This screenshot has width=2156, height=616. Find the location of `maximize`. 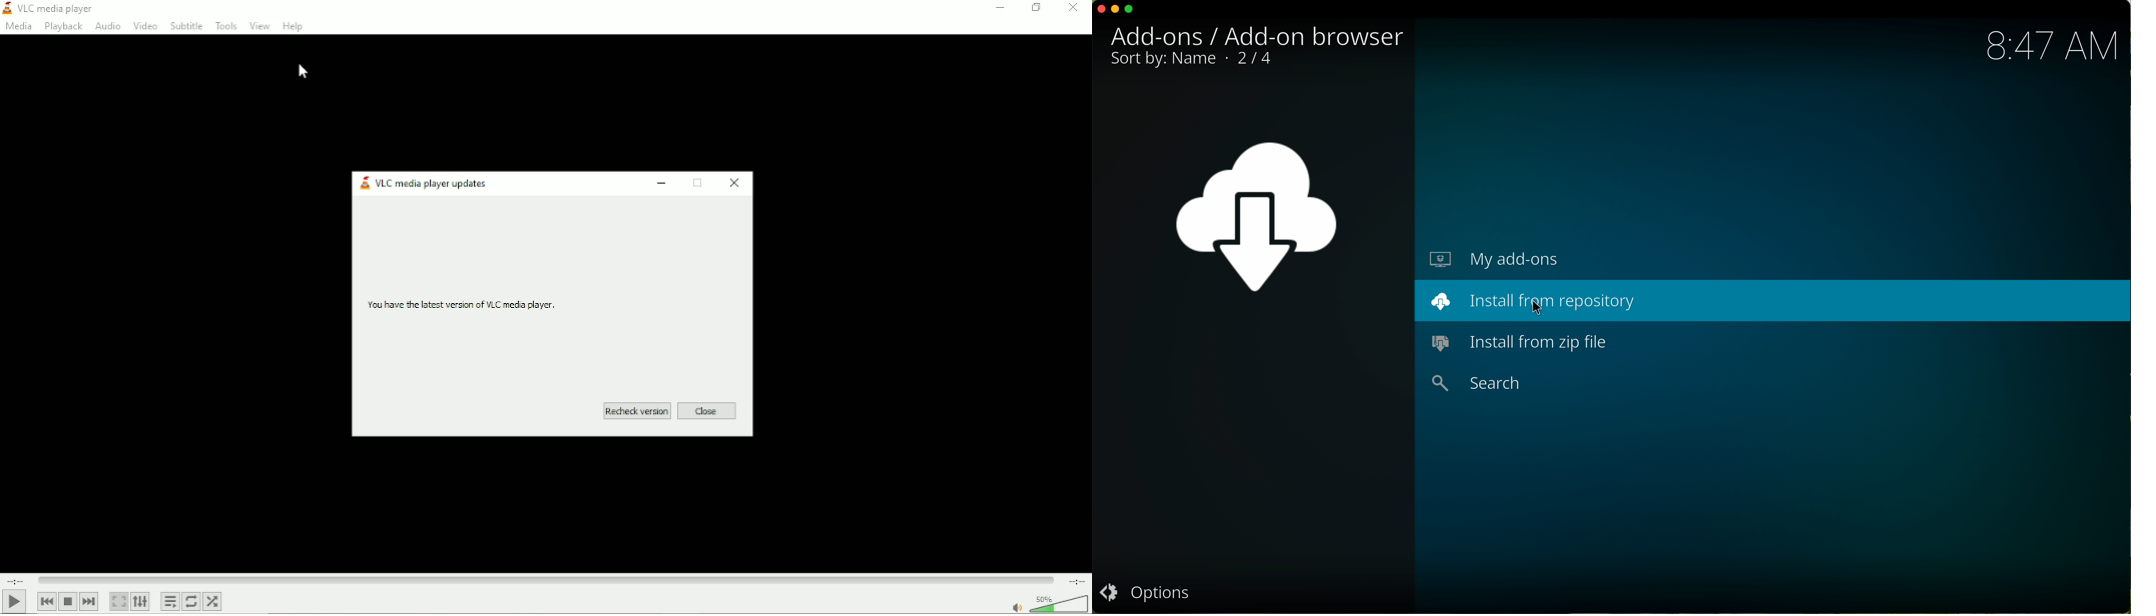

maximize is located at coordinates (1132, 11).